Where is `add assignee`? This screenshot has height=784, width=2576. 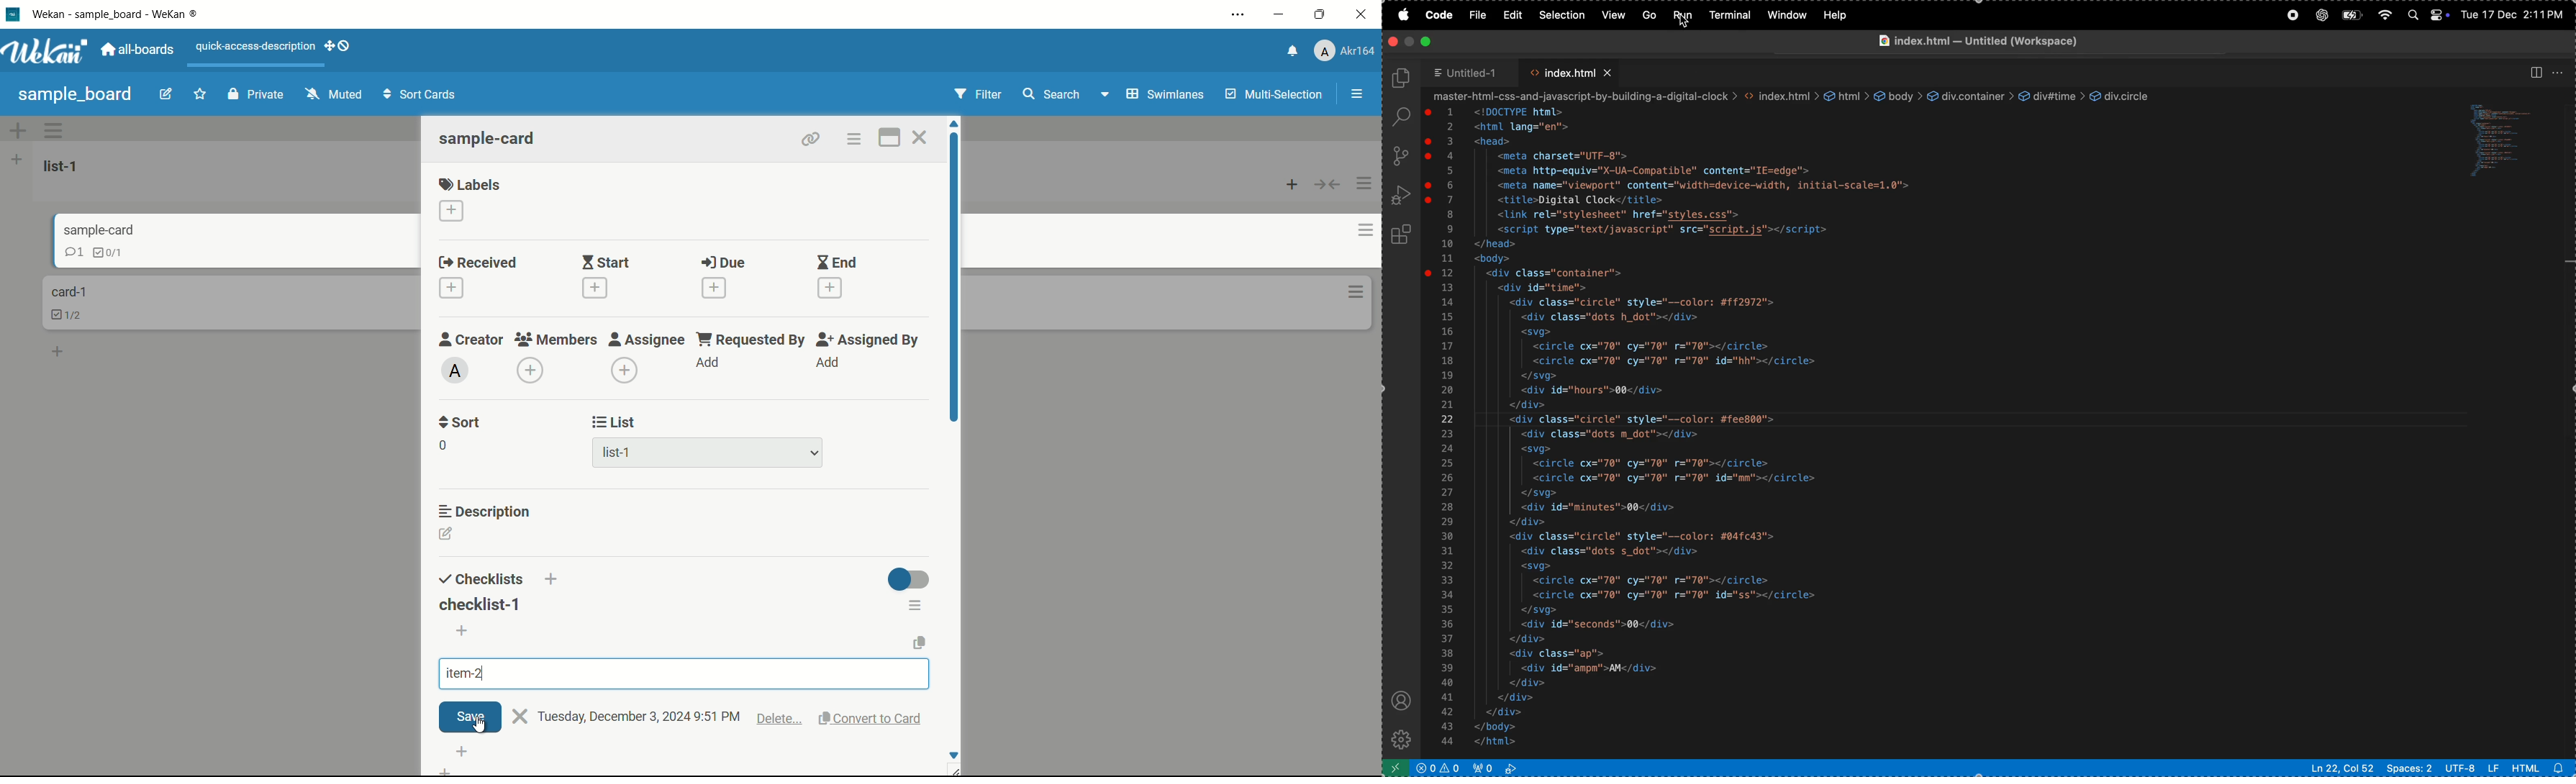
add assignee is located at coordinates (827, 362).